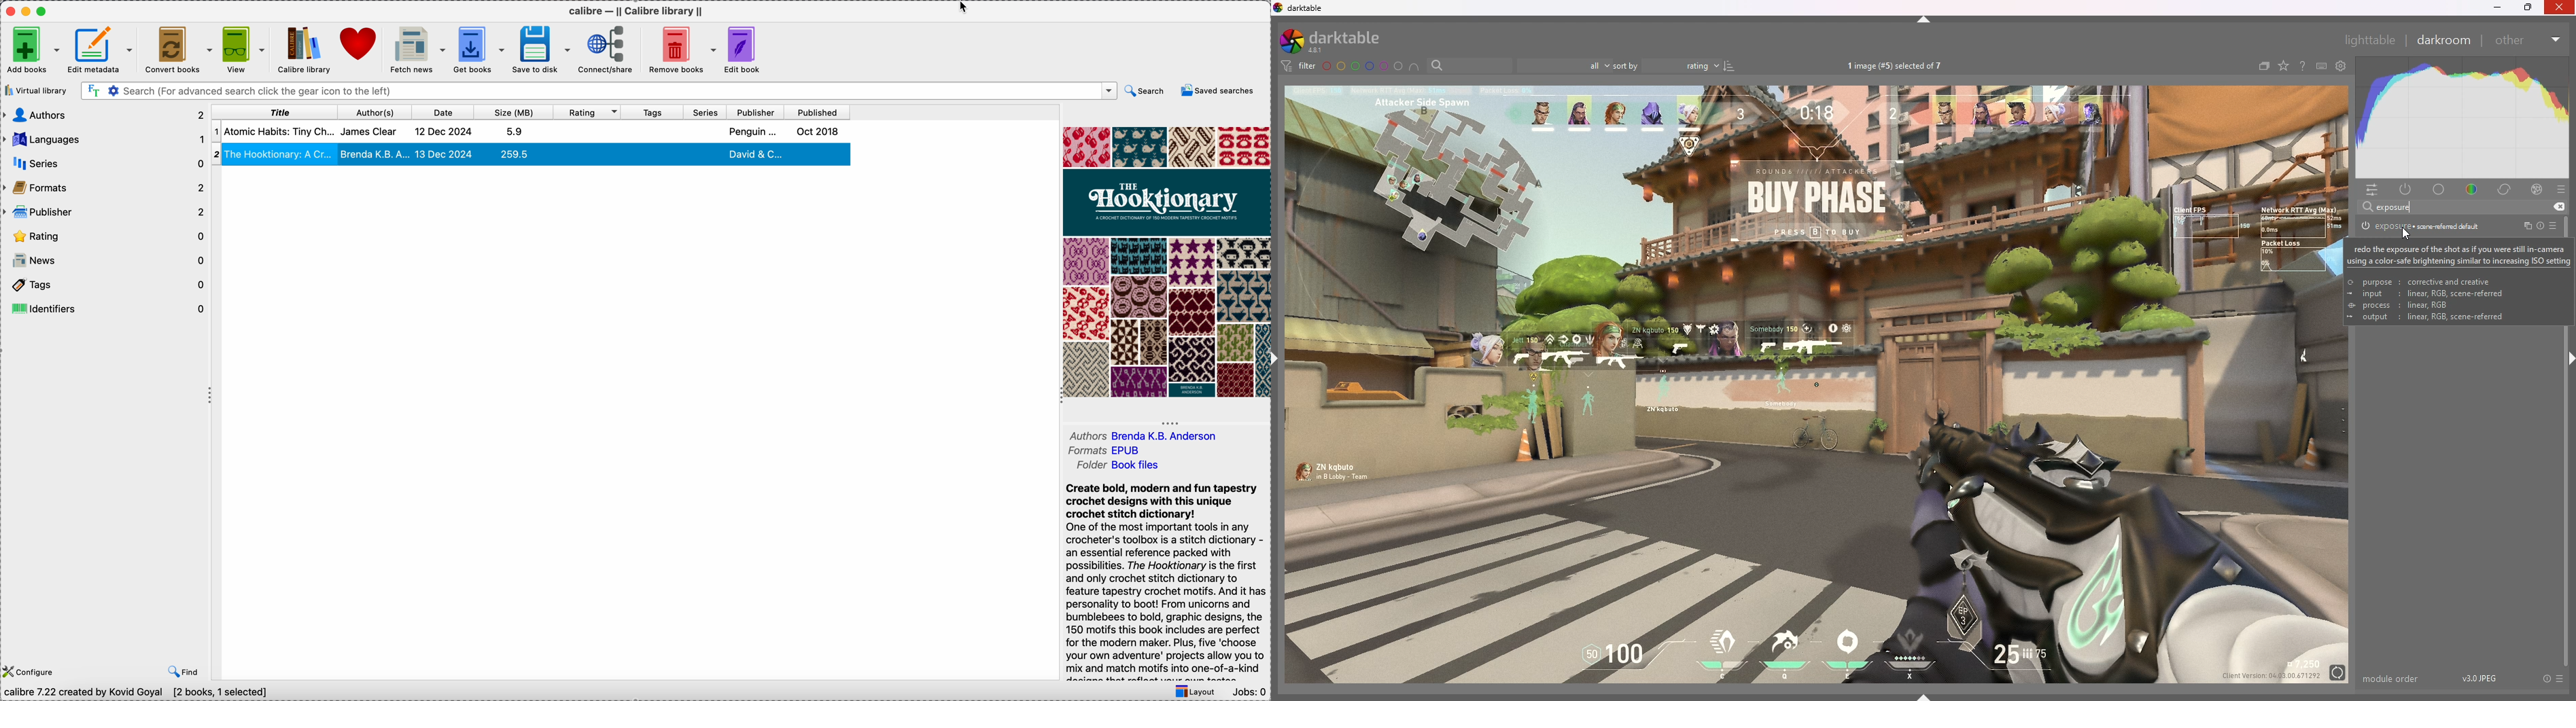  Describe the element at coordinates (543, 50) in the screenshot. I see `save to disk` at that location.